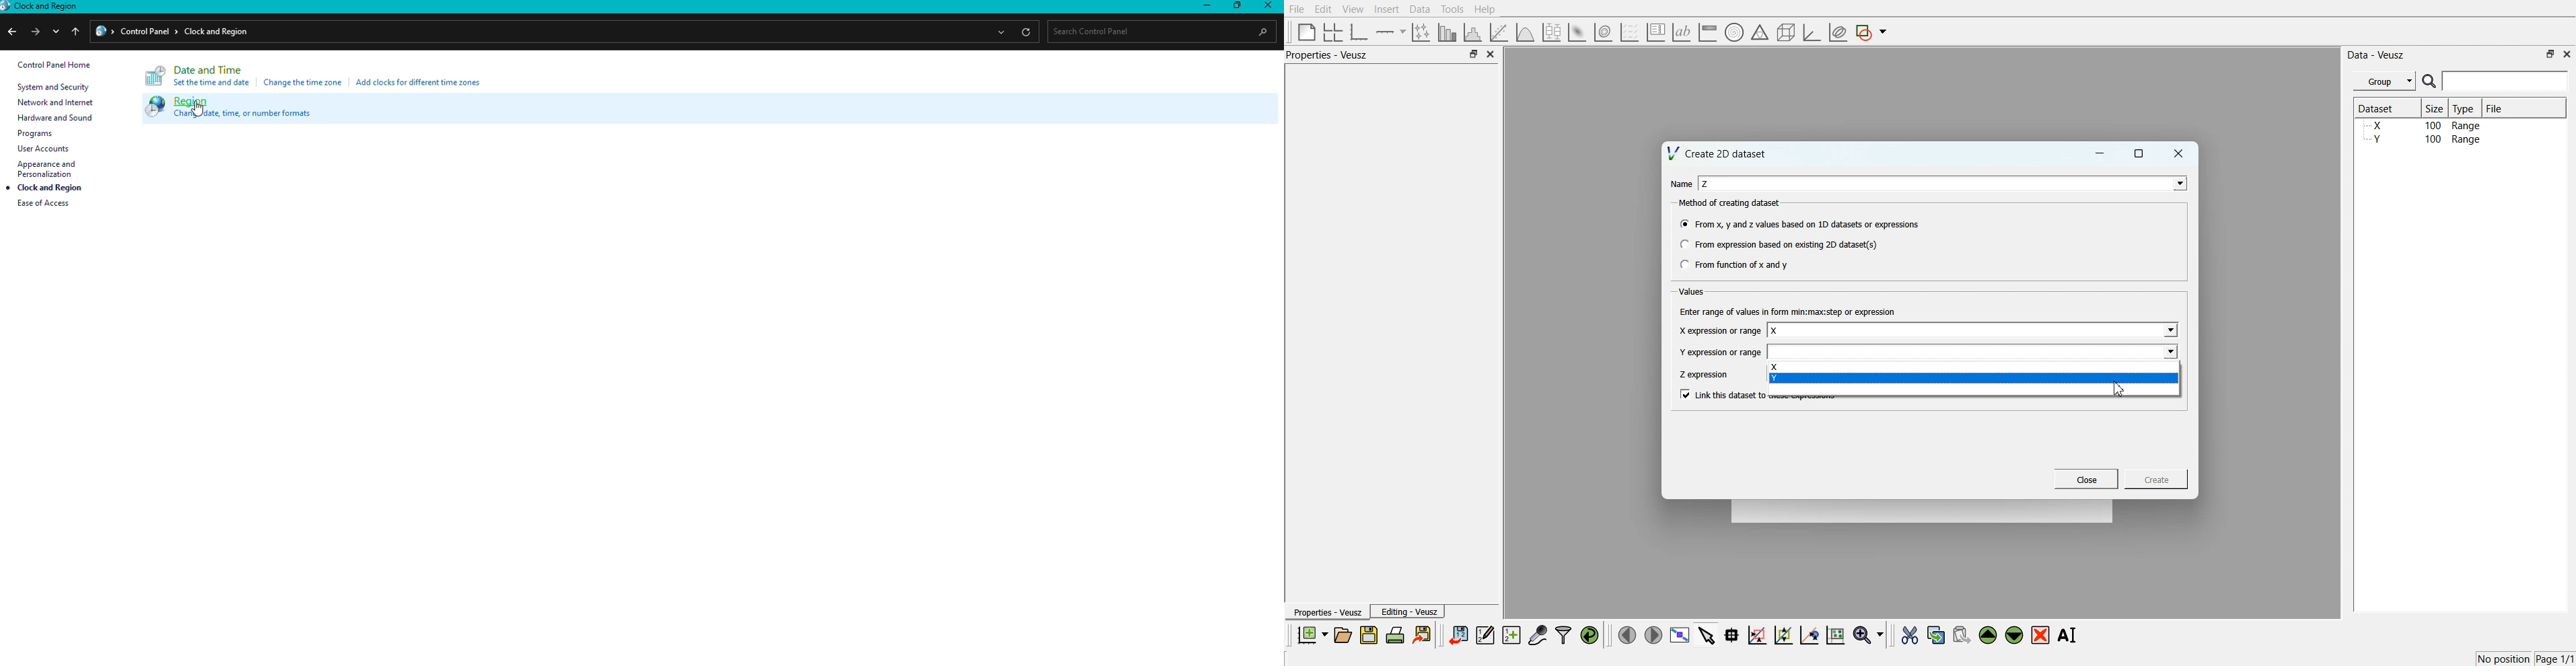  I want to click on cusor, so click(195, 111).